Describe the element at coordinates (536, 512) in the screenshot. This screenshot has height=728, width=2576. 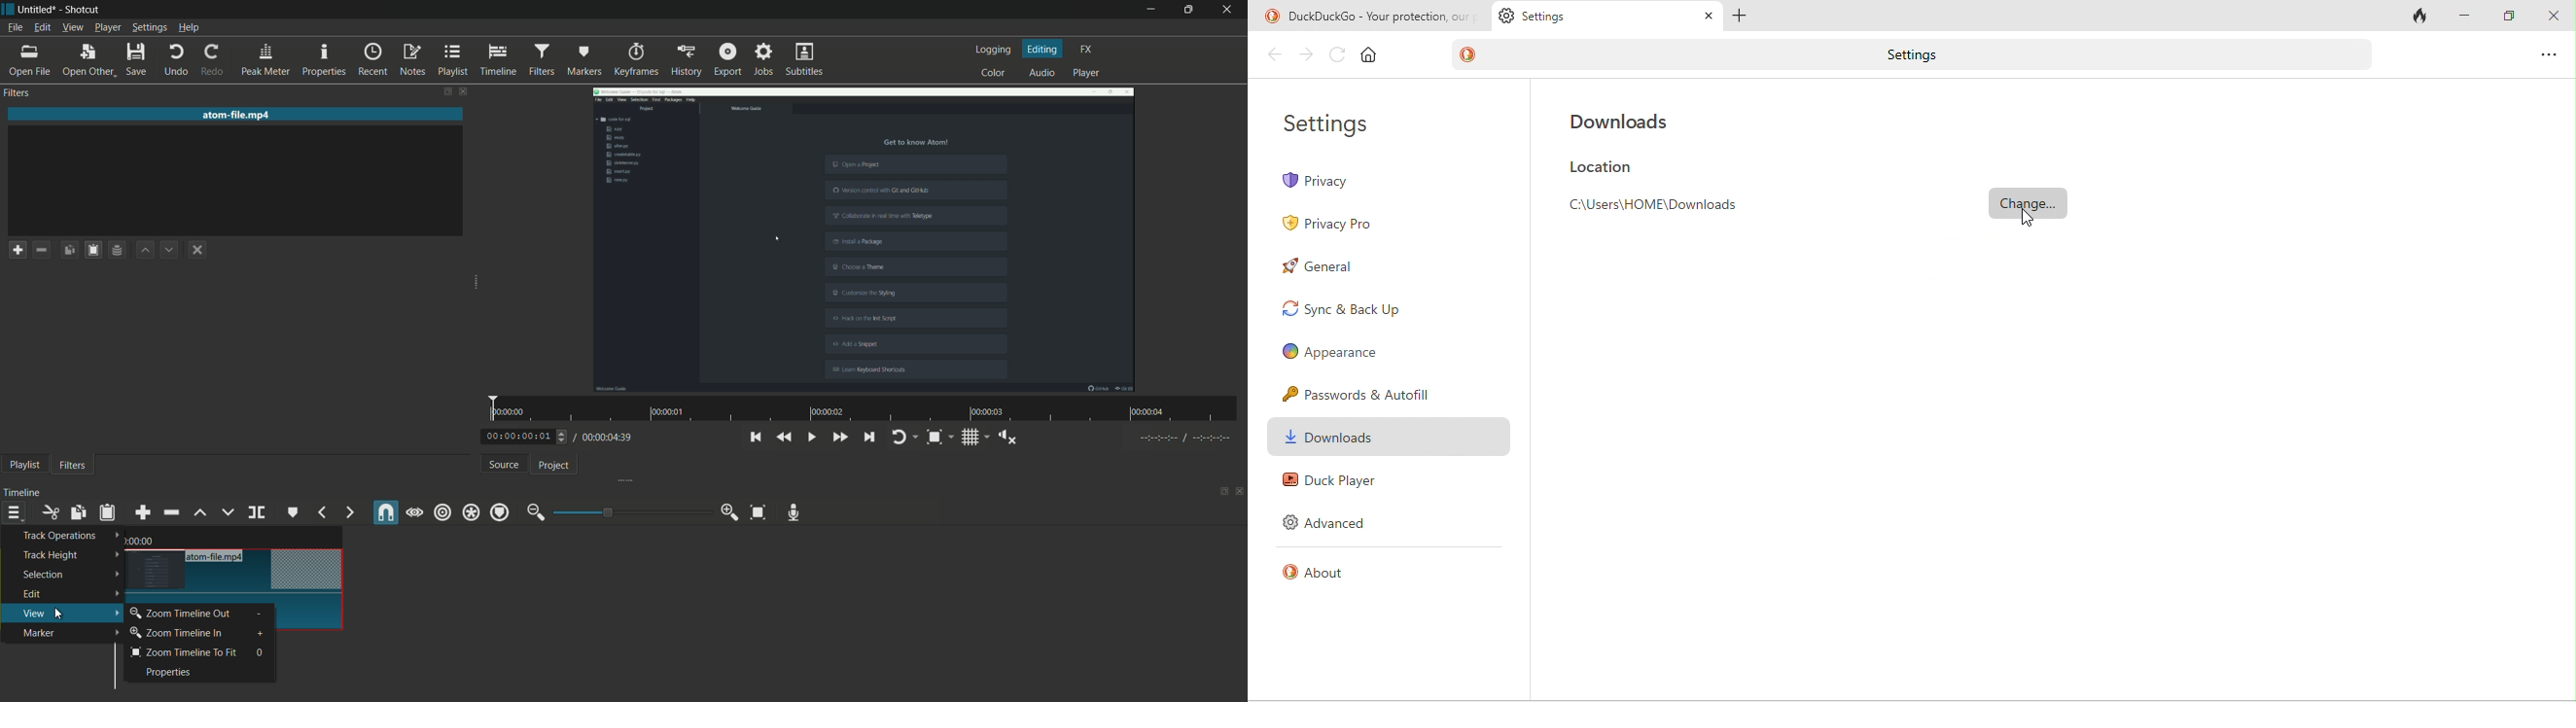
I see `zoom out` at that location.